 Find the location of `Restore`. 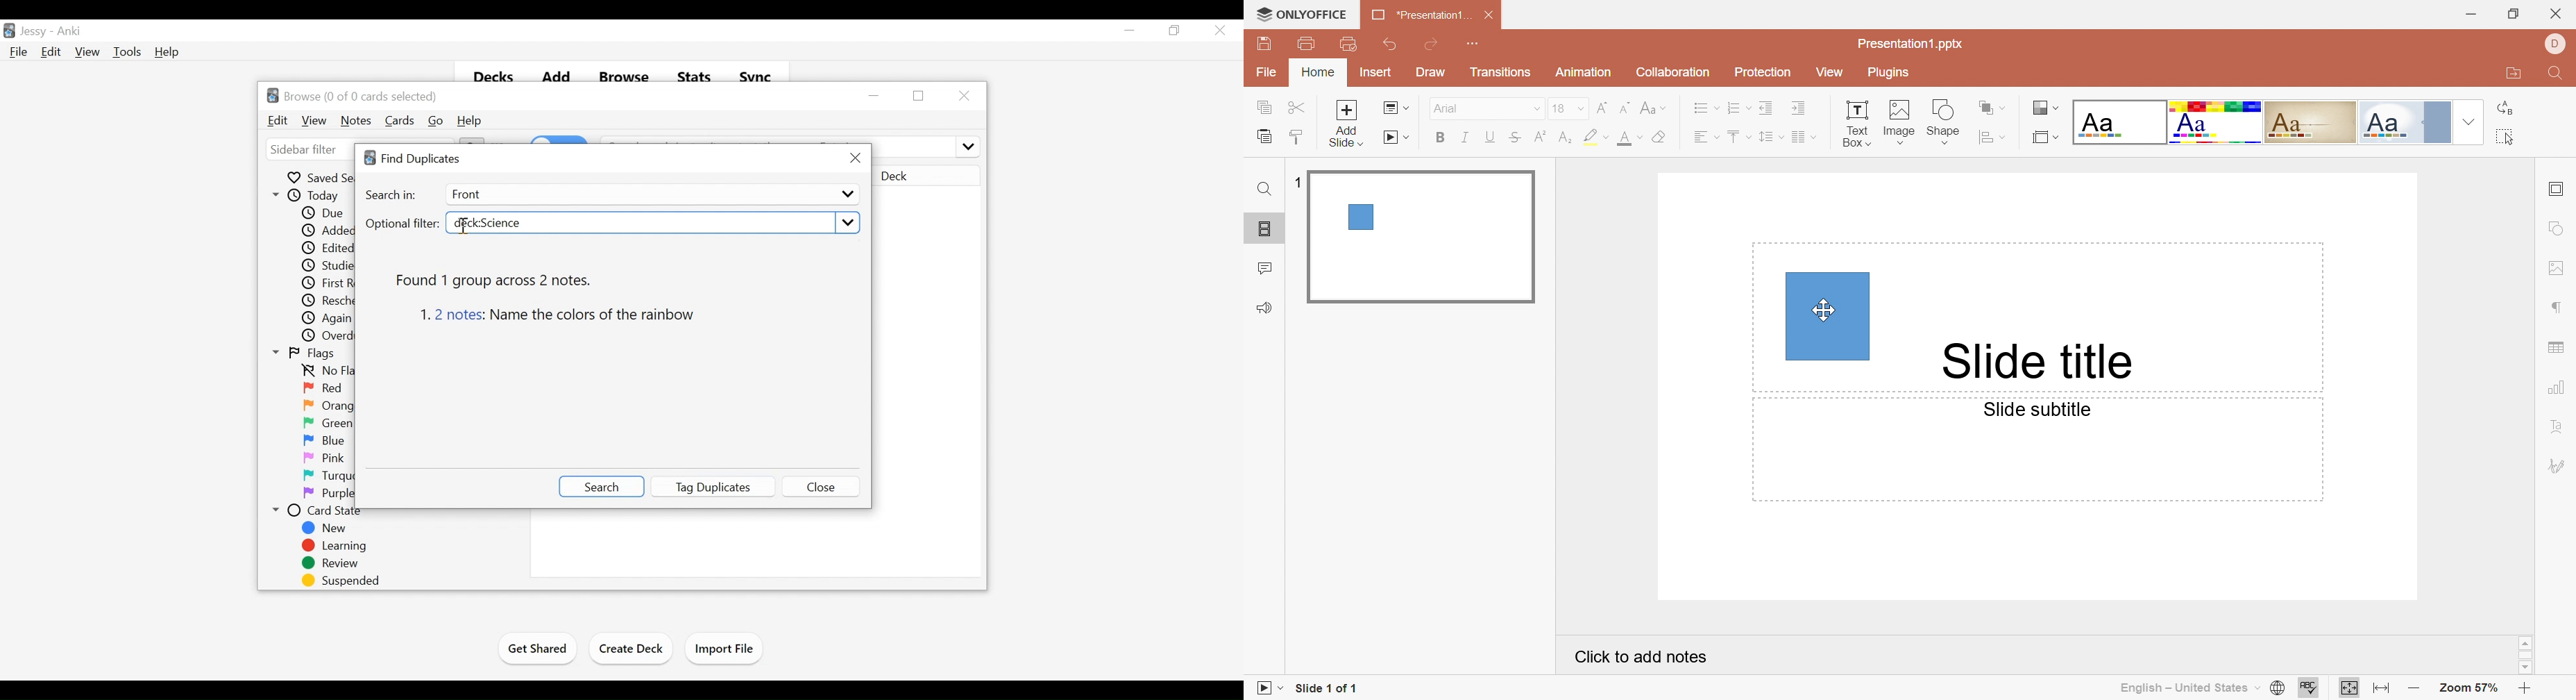

Restore is located at coordinates (1174, 30).